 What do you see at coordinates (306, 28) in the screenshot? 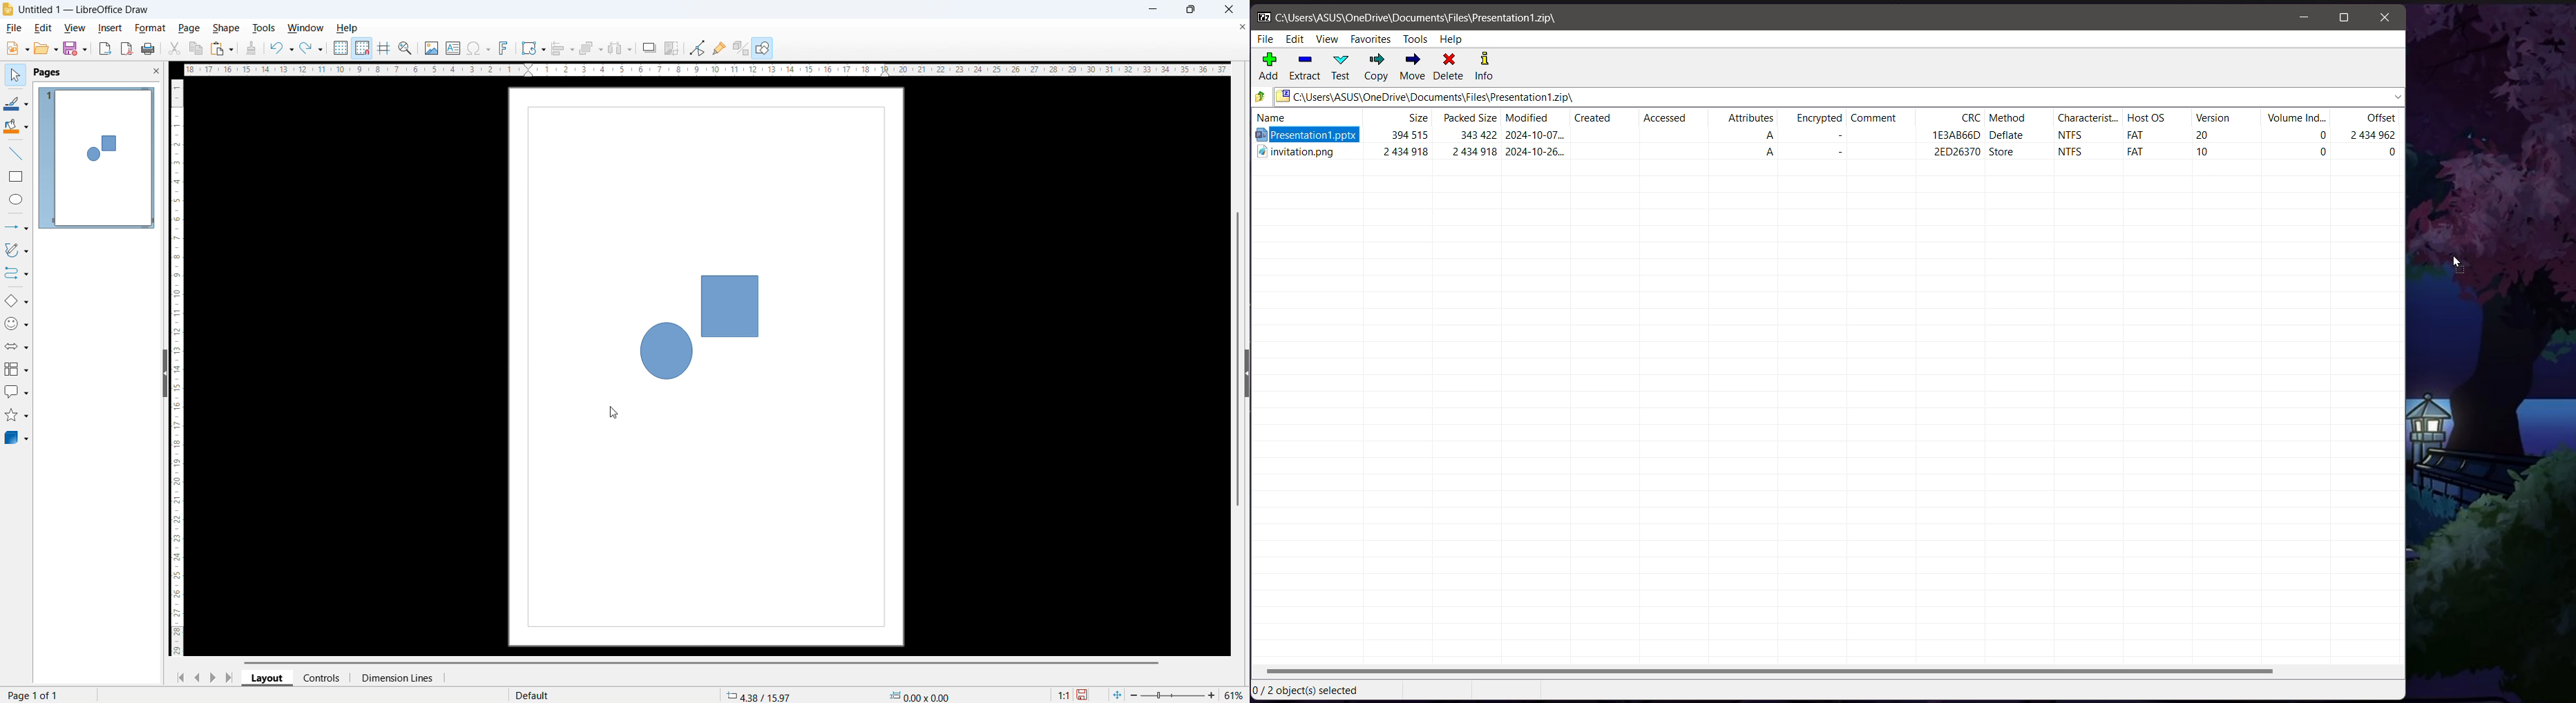
I see `window` at bounding box center [306, 28].